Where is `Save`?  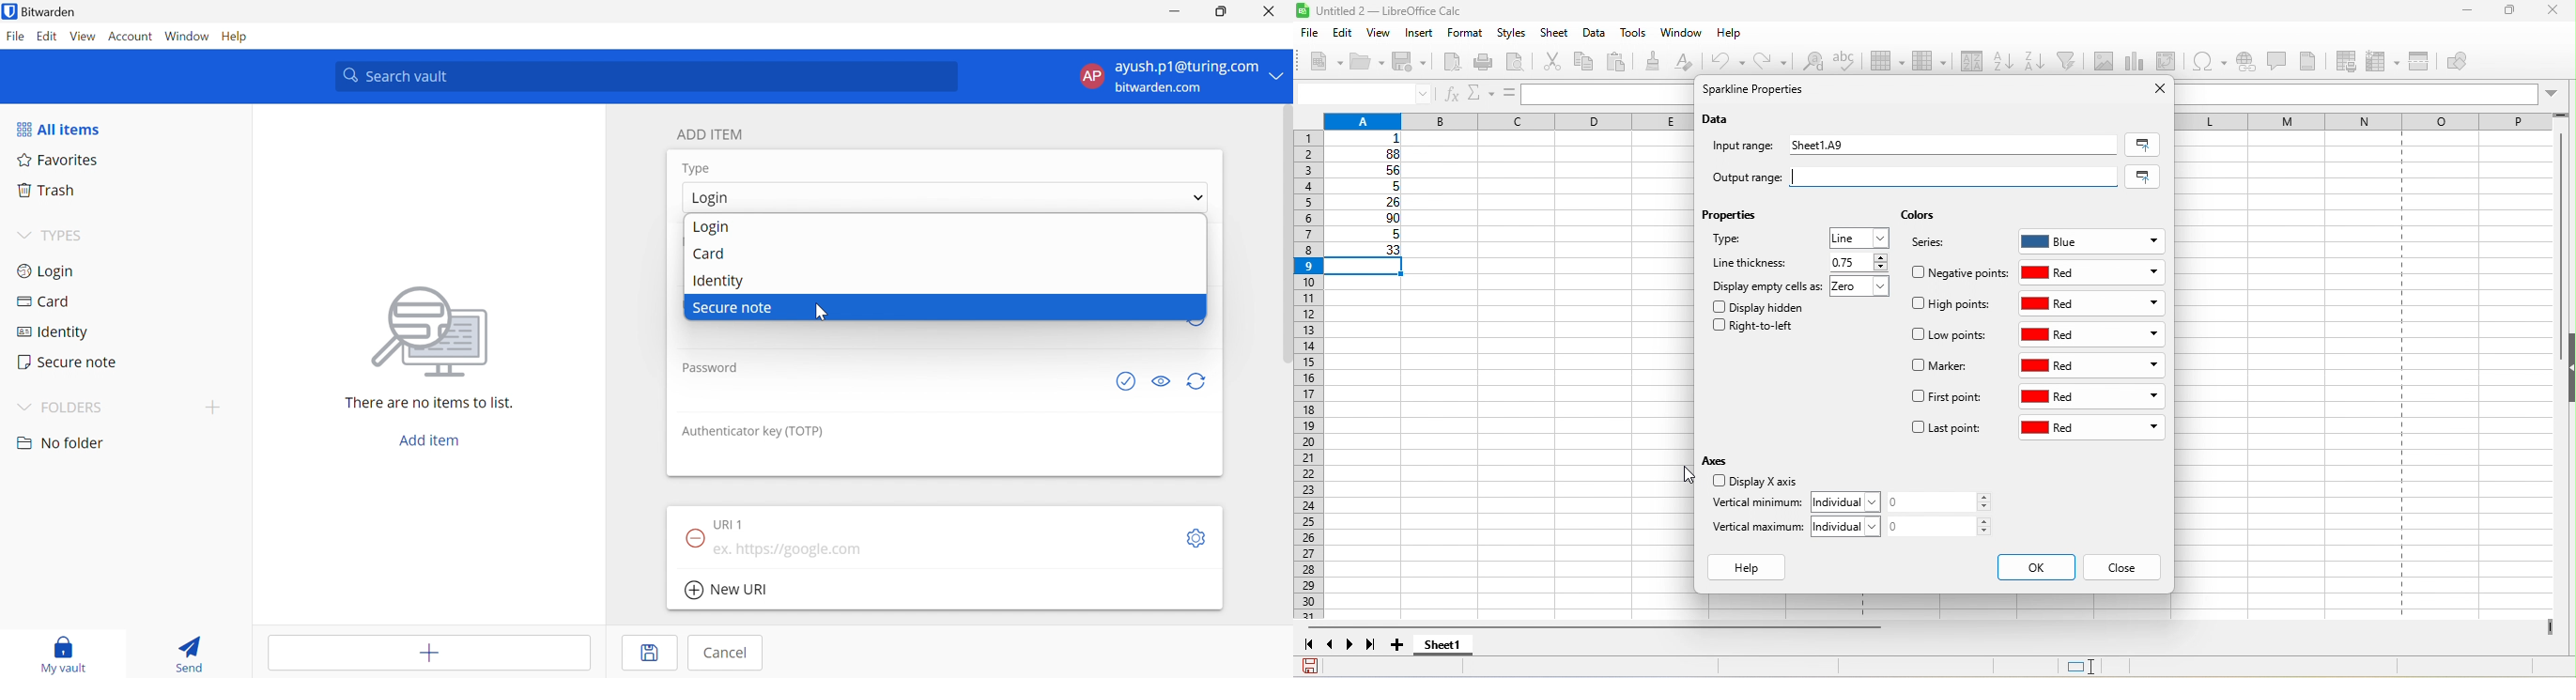 Save is located at coordinates (649, 653).